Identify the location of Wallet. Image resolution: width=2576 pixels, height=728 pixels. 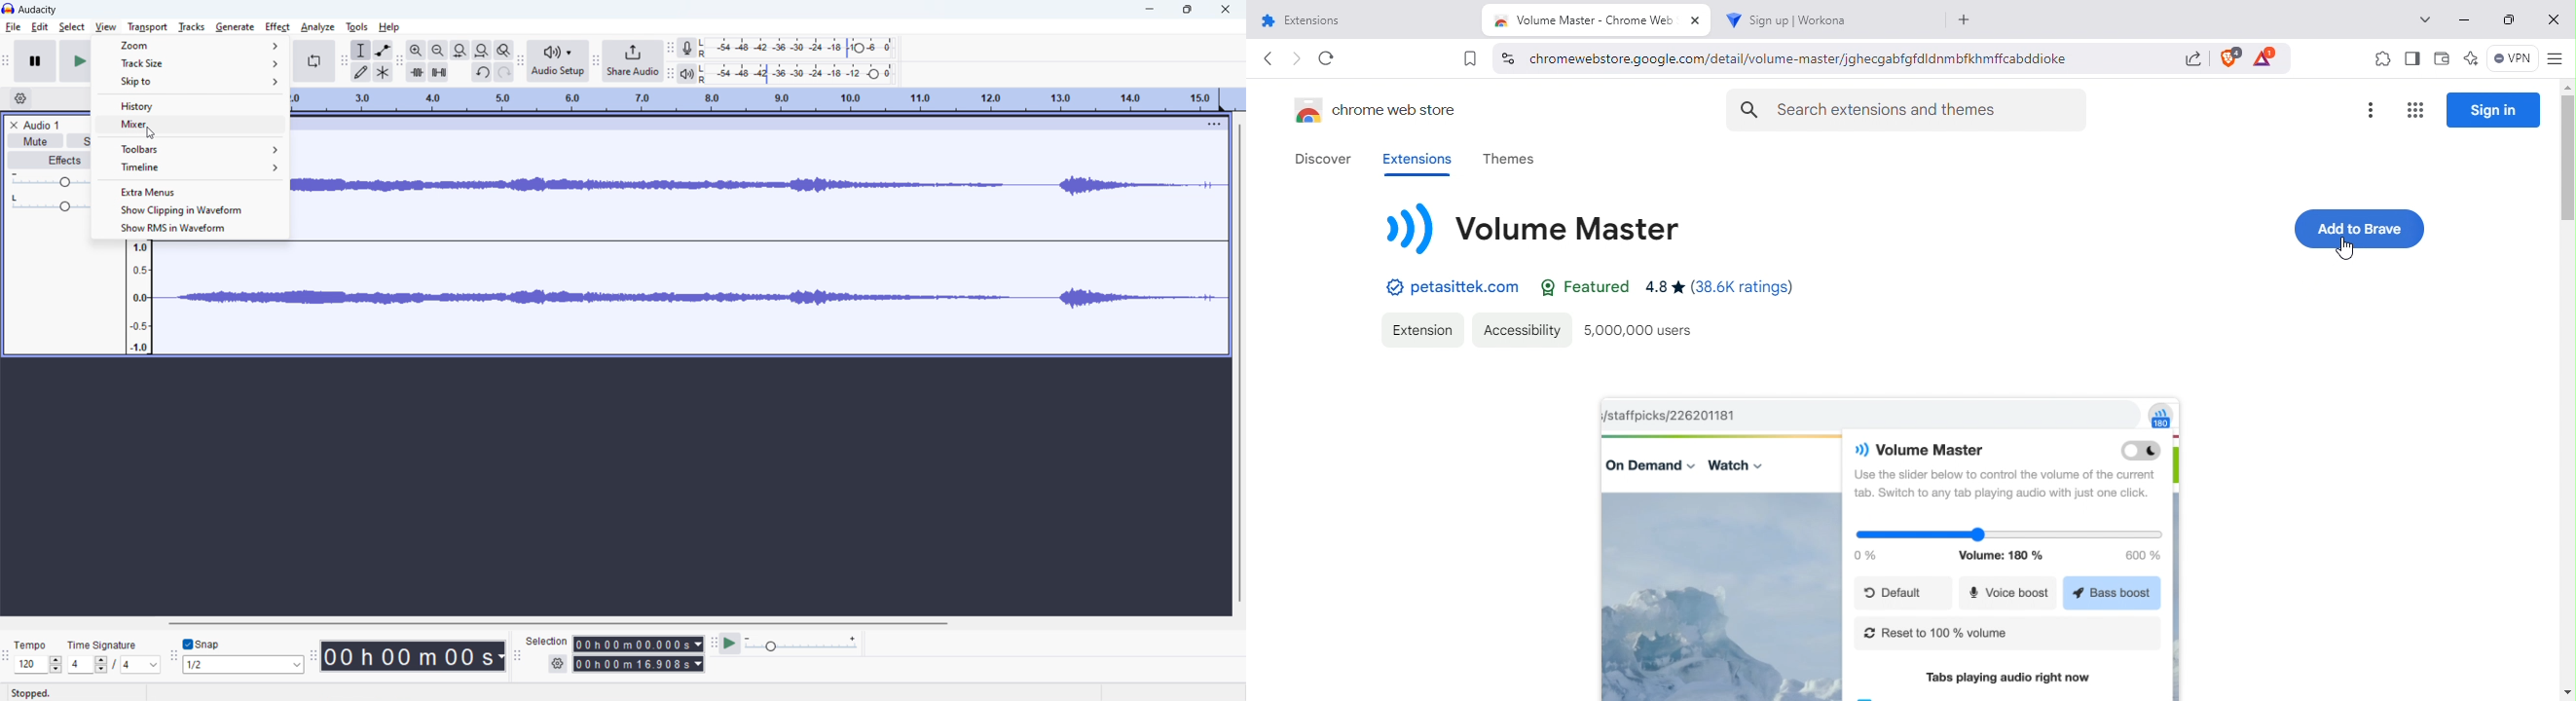
(2441, 59).